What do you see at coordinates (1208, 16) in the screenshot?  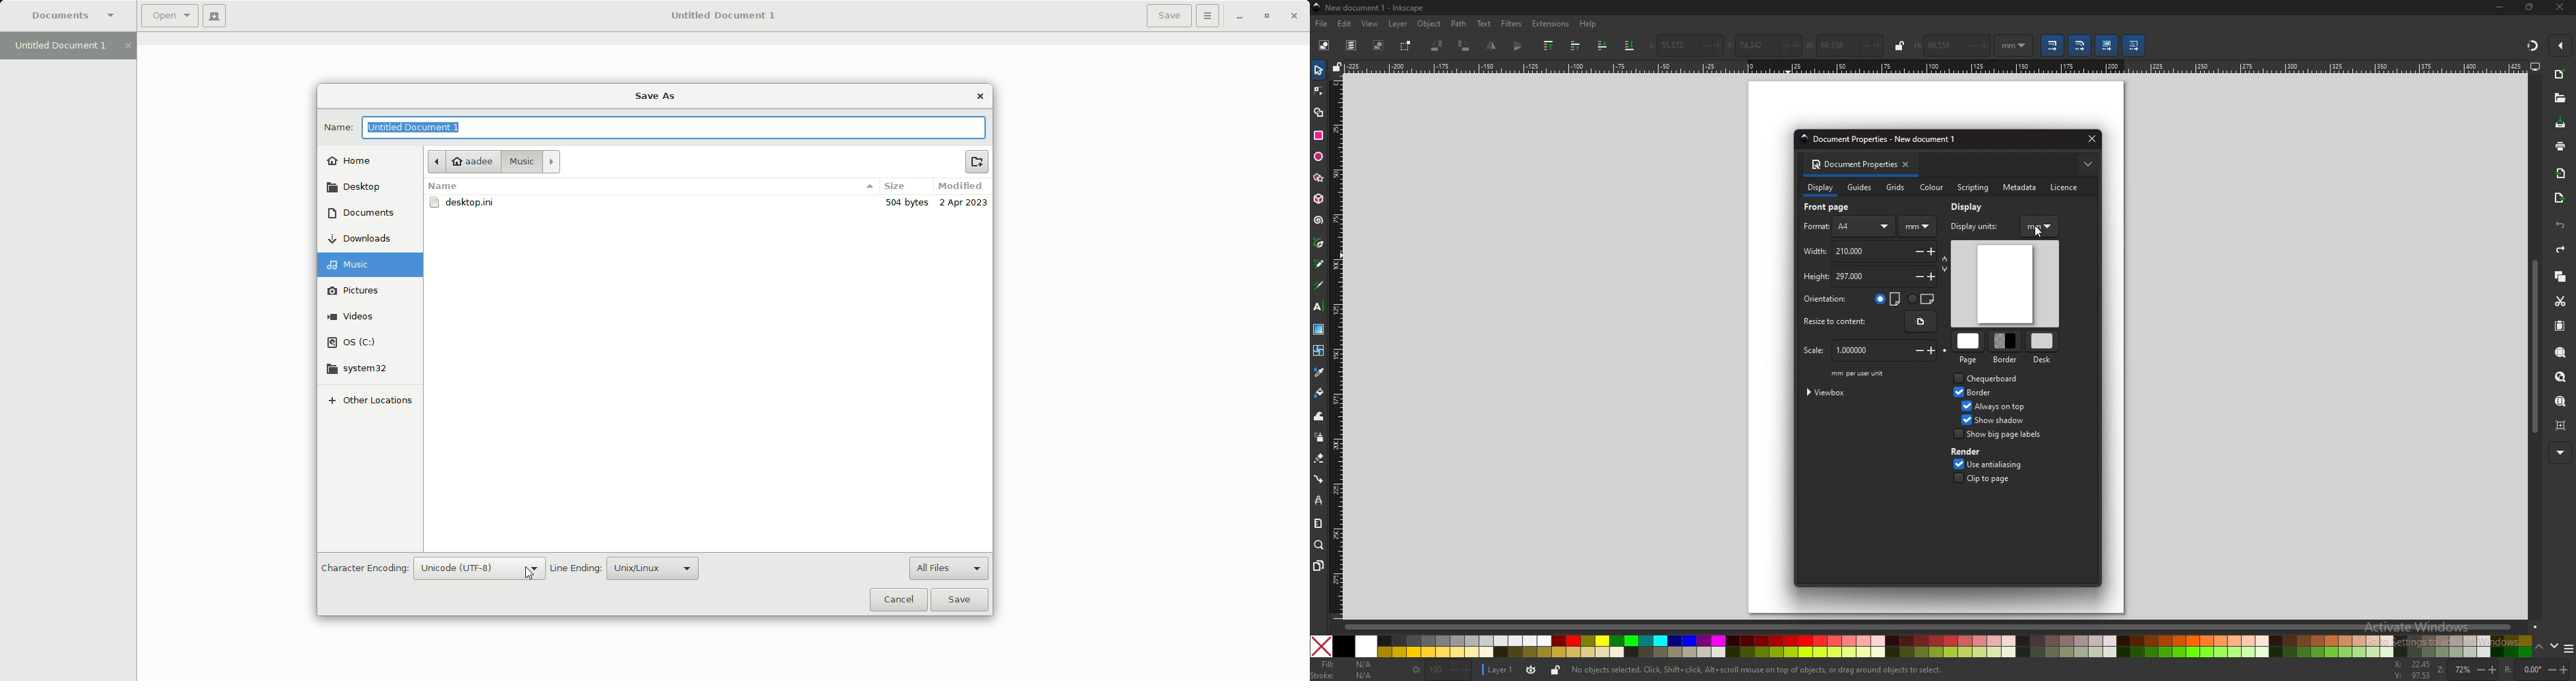 I see `Options` at bounding box center [1208, 16].